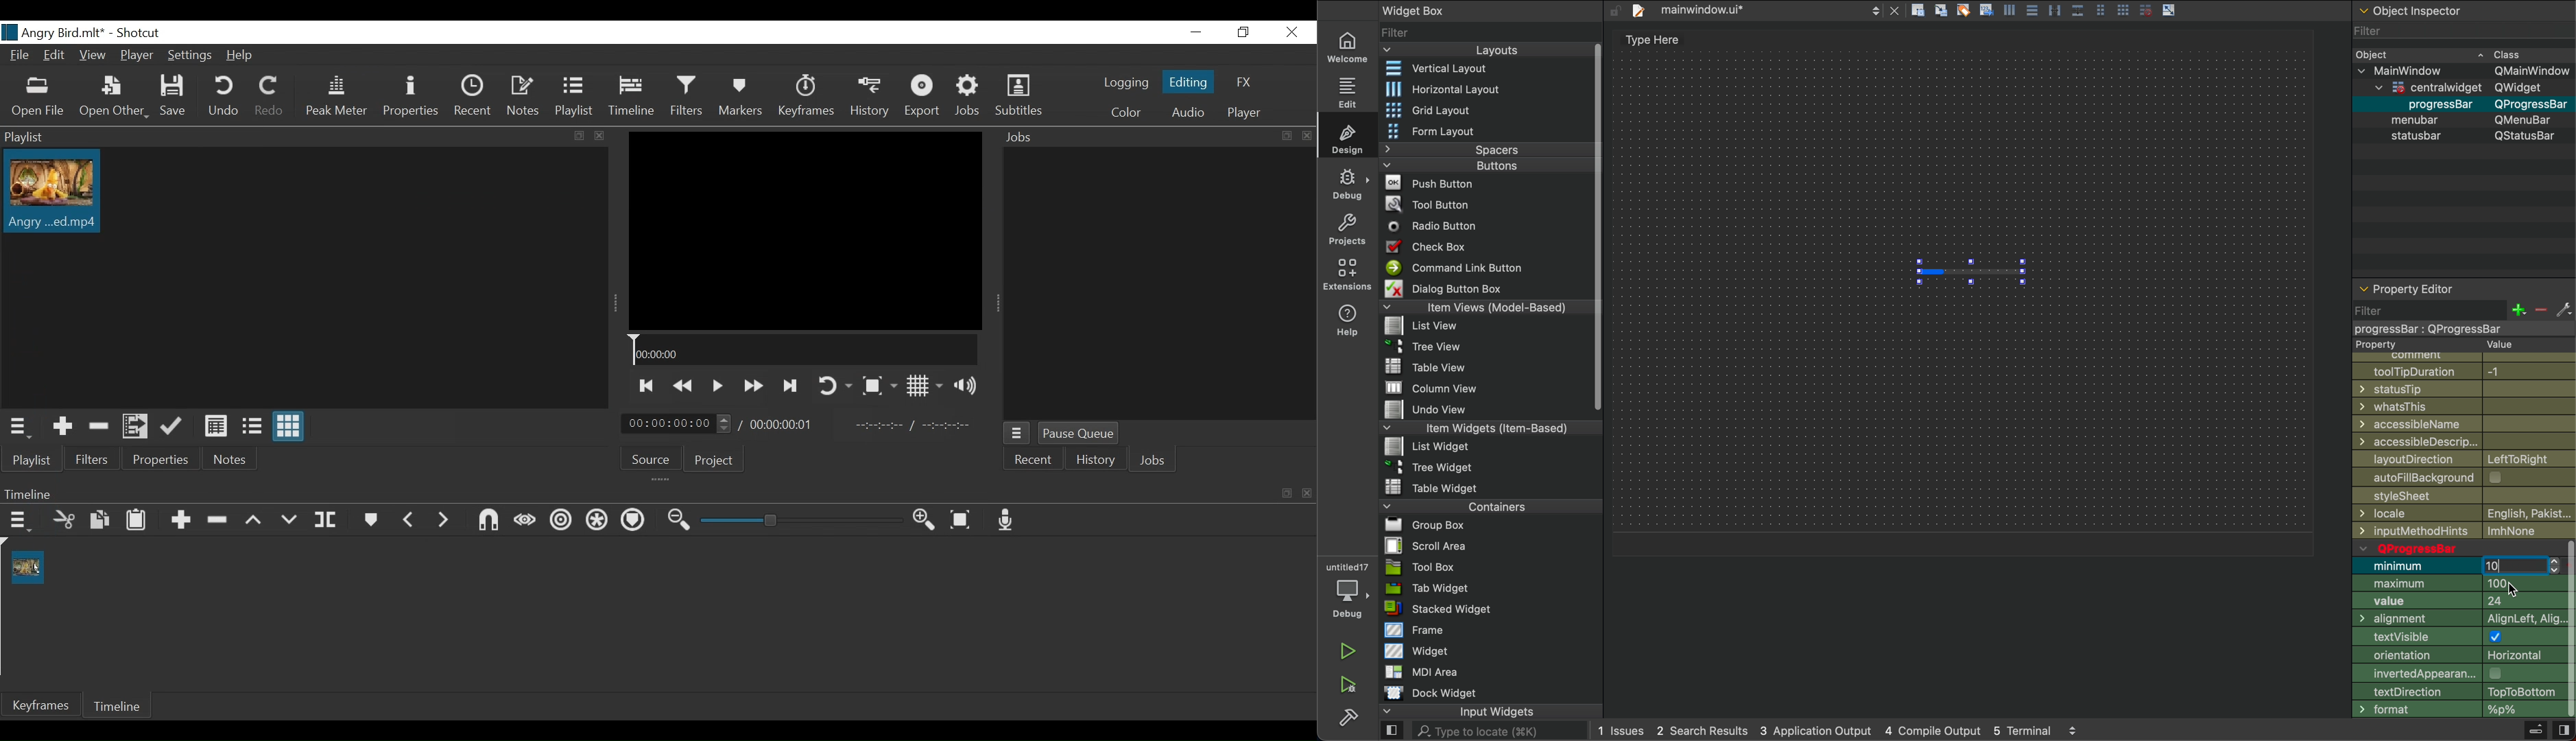 Image resolution: width=2576 pixels, height=756 pixels. Describe the element at coordinates (1005, 519) in the screenshot. I see `Record audio` at that location.